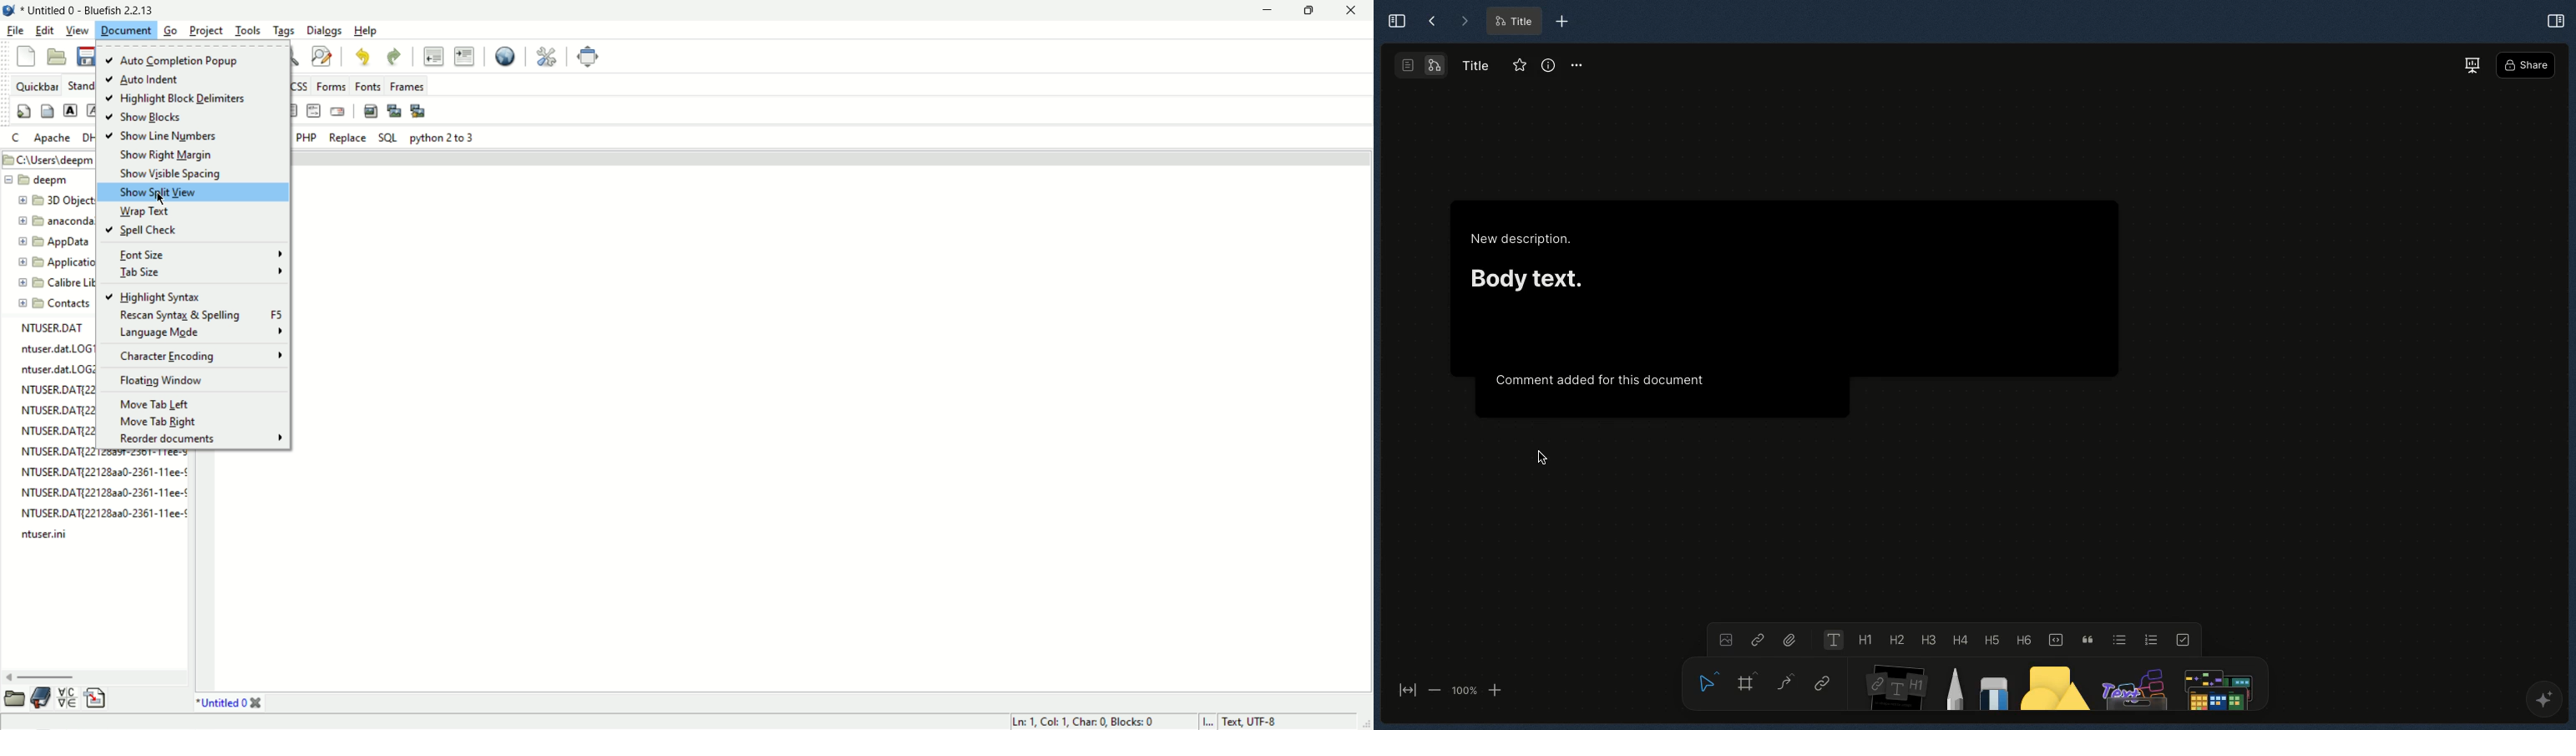  I want to click on insert image, so click(372, 112).